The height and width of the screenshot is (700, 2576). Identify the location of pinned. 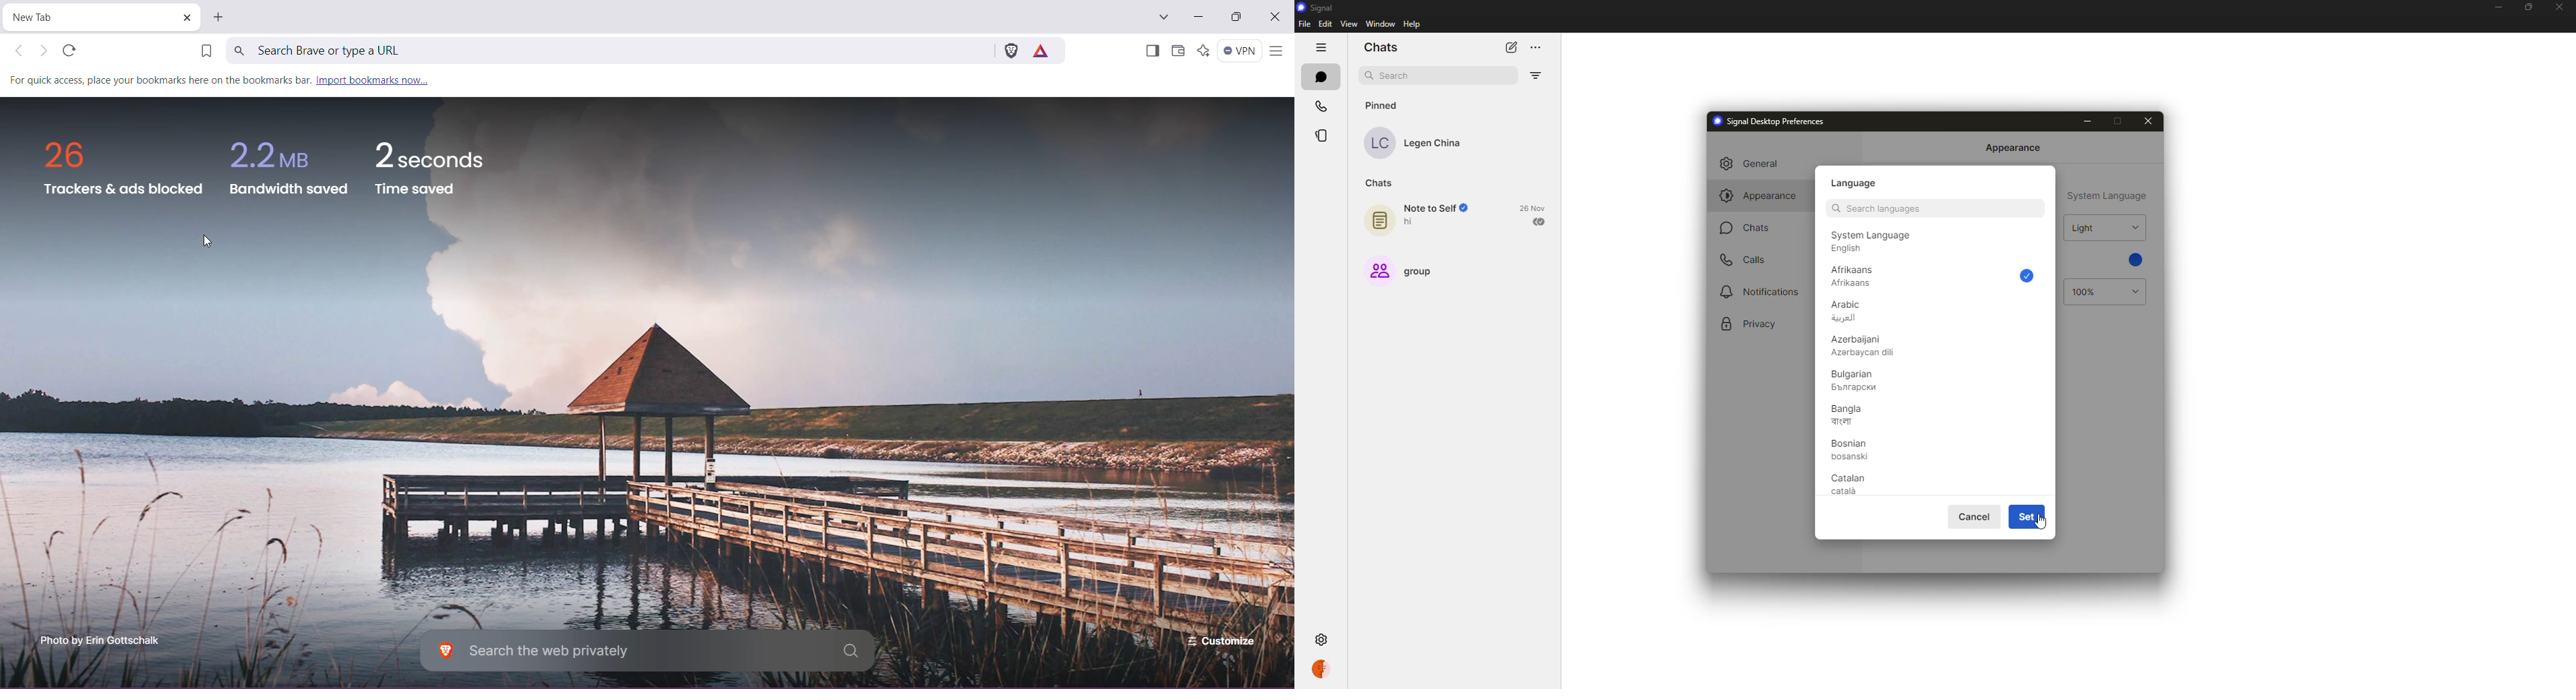
(1384, 105).